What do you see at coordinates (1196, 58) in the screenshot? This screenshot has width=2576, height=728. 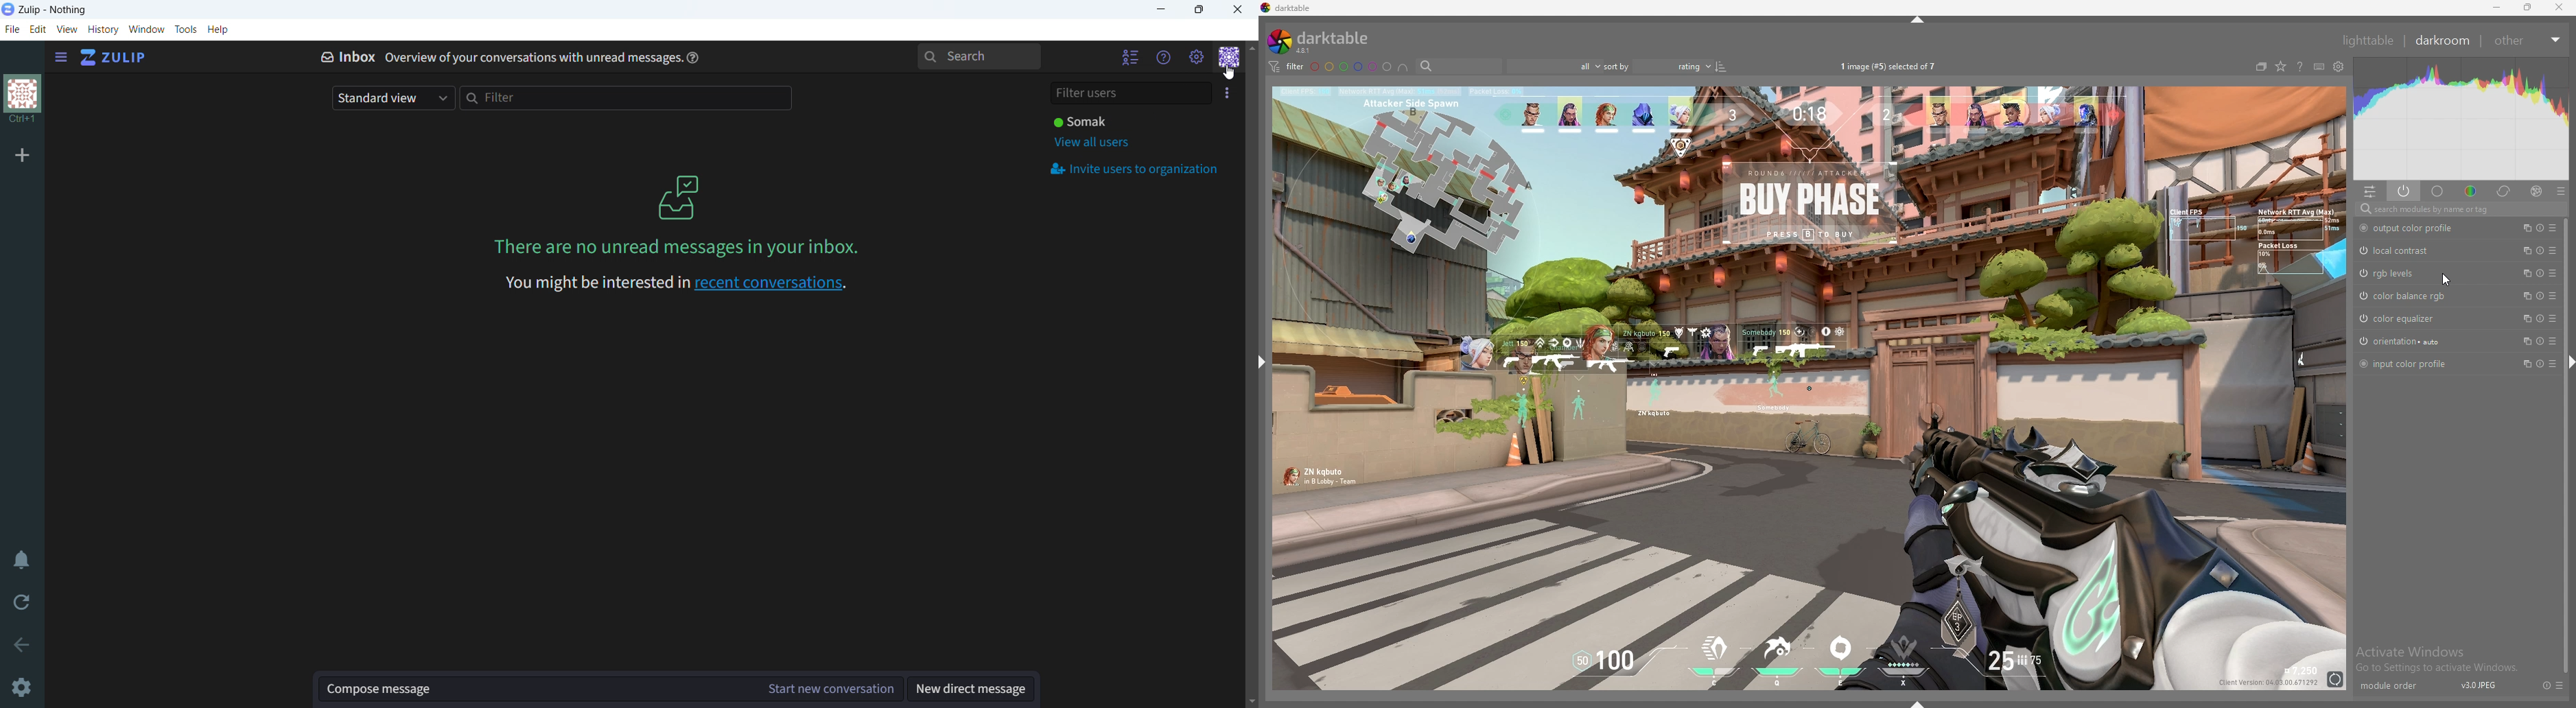 I see `main menu` at bounding box center [1196, 58].